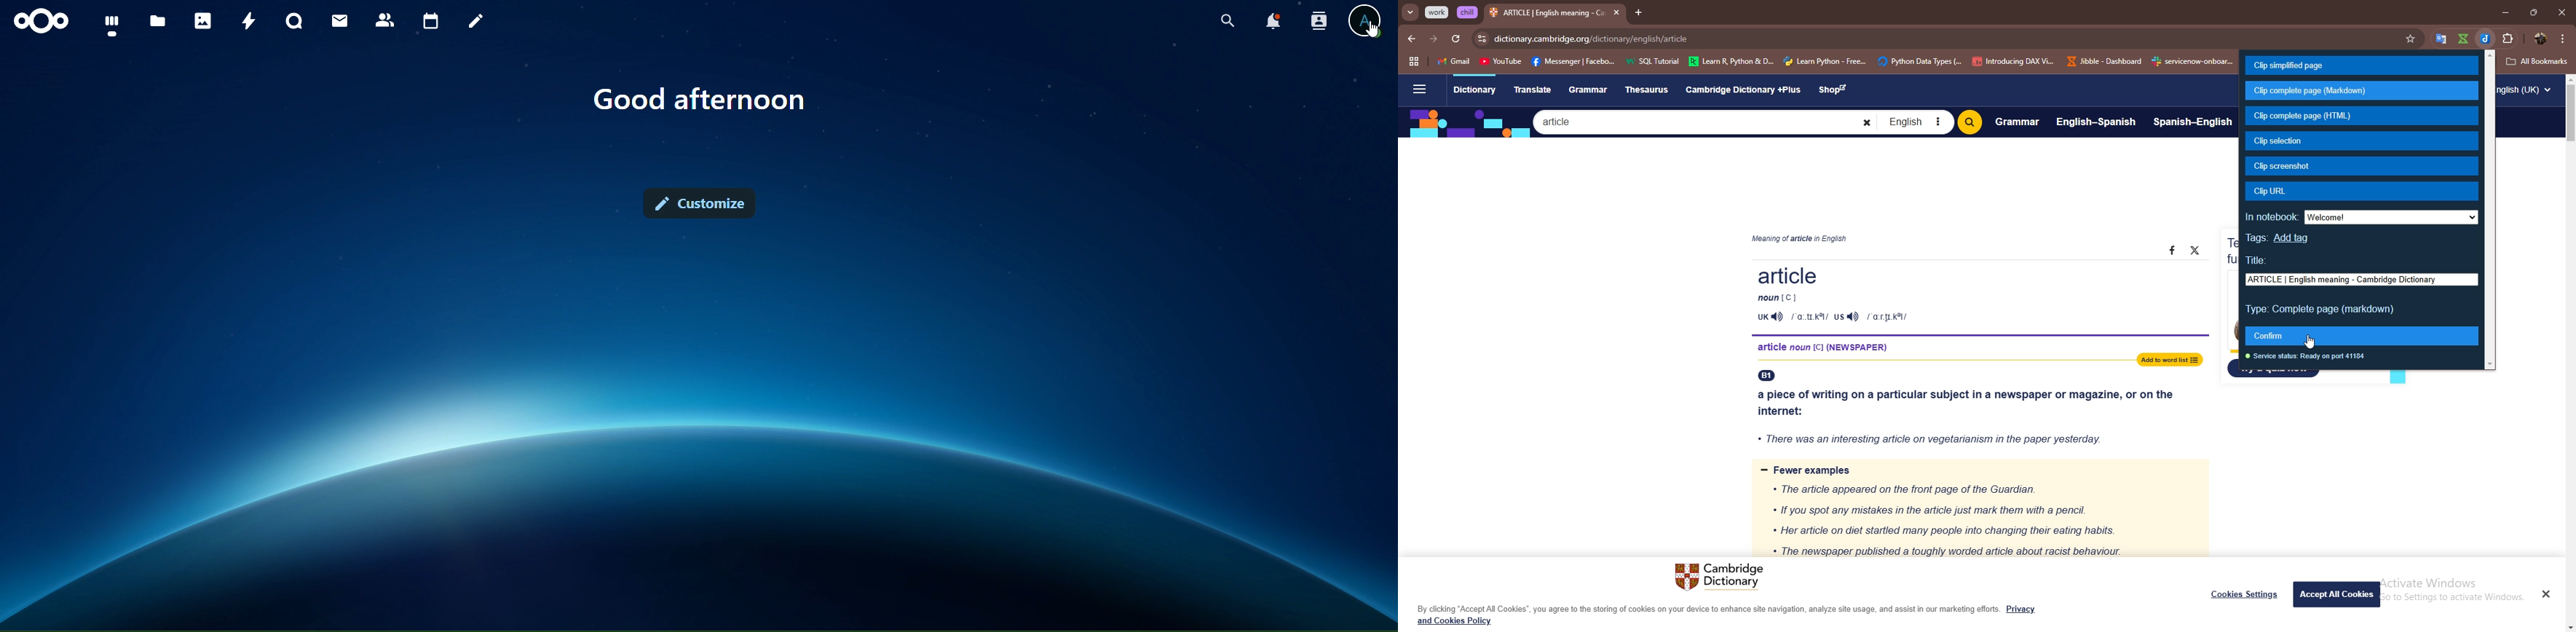 The image size is (2576, 644). Describe the element at coordinates (2563, 38) in the screenshot. I see `options` at that location.